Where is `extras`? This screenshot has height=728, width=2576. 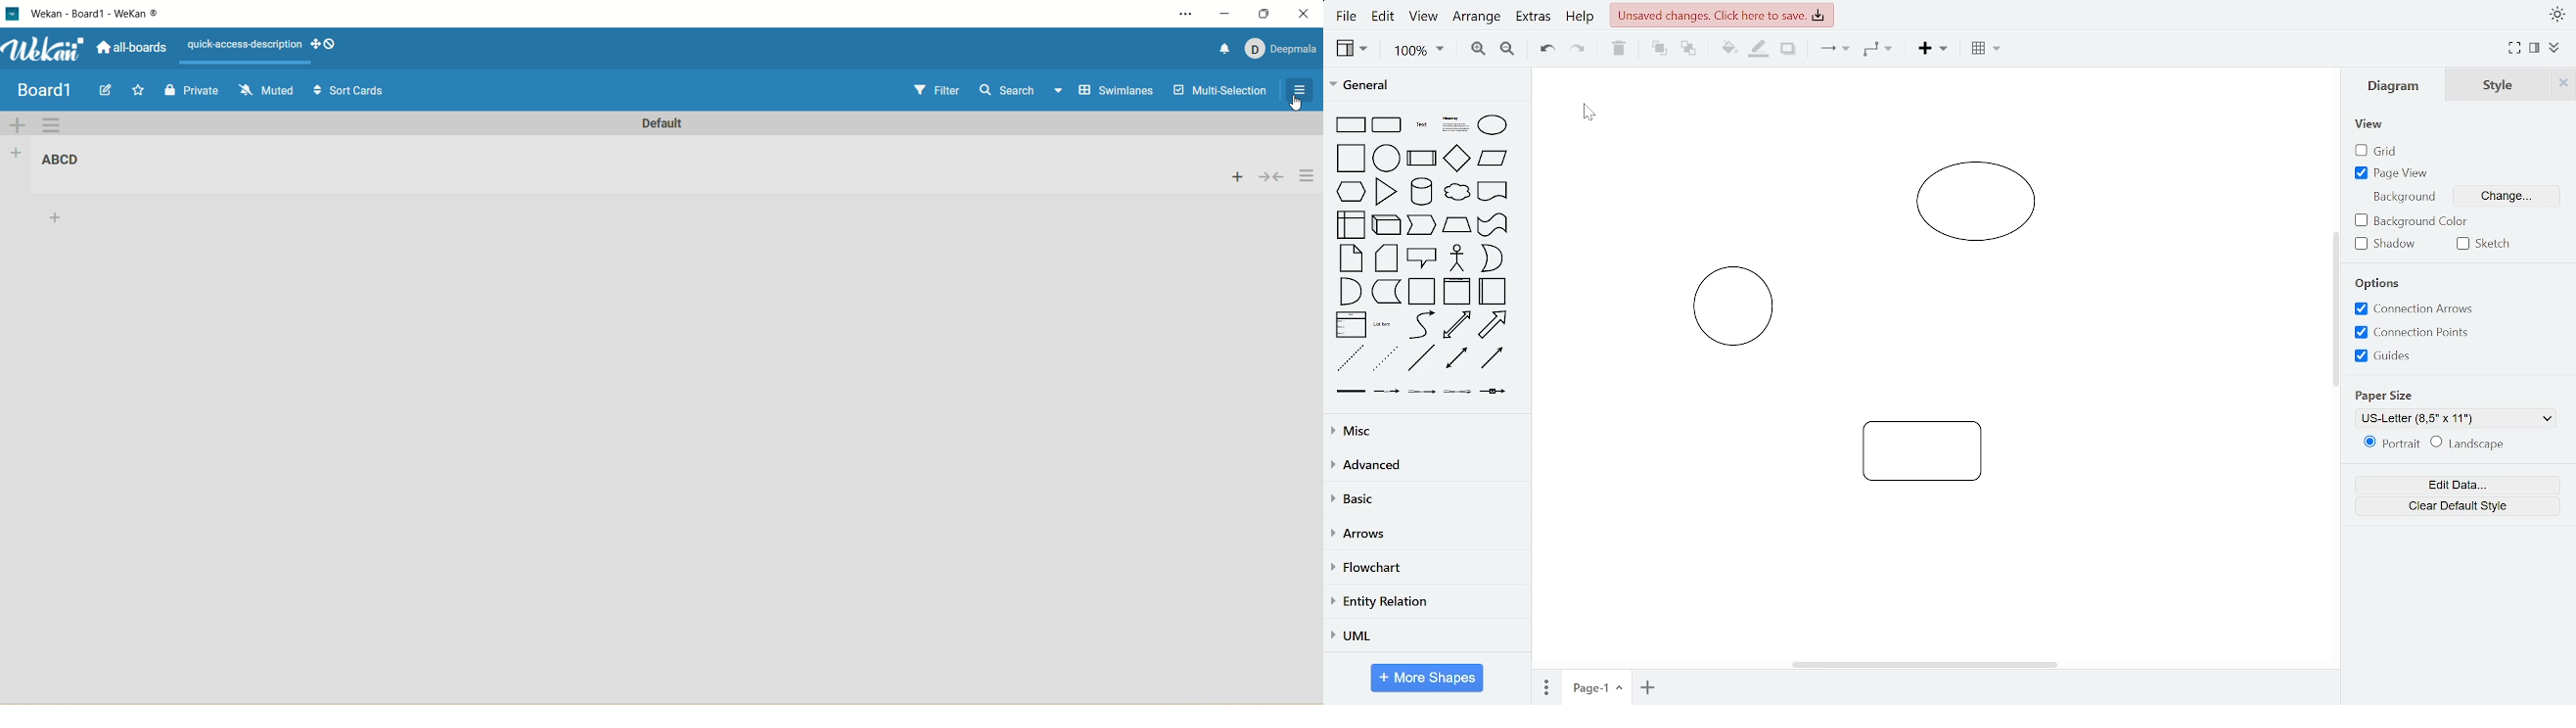 extras is located at coordinates (1535, 19).